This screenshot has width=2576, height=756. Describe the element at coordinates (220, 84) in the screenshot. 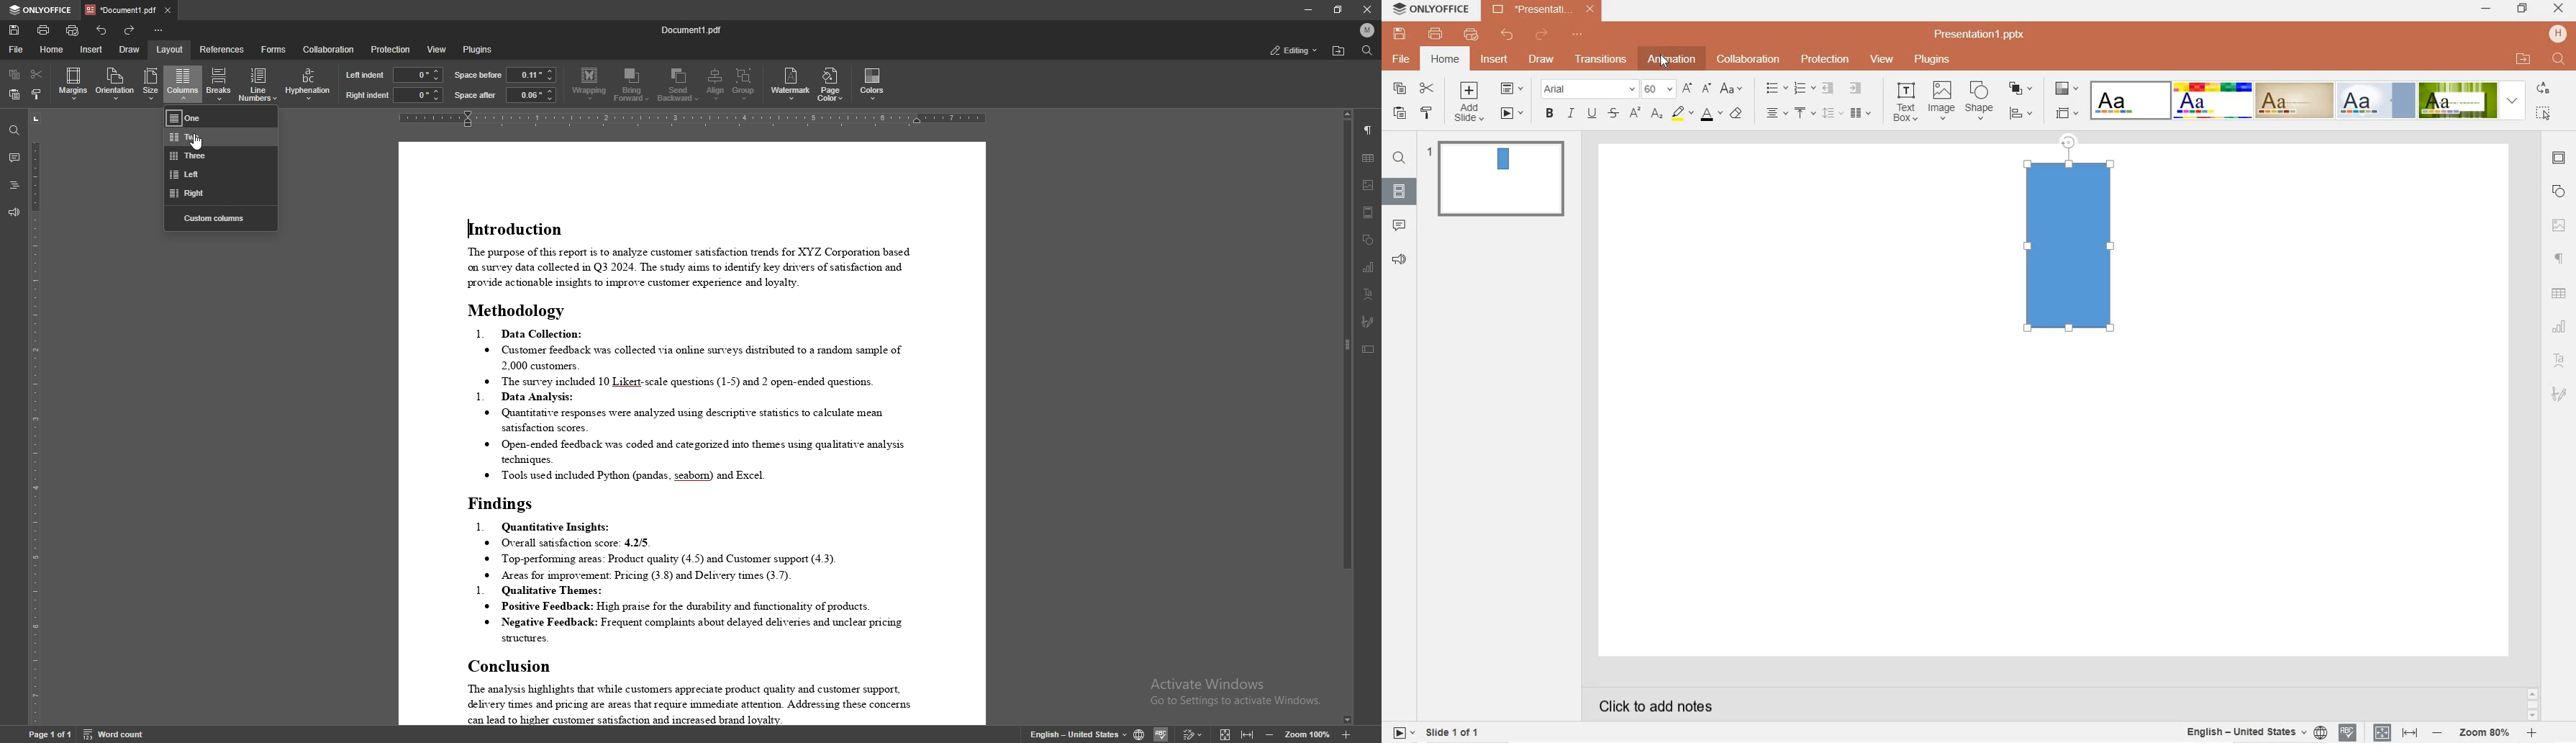

I see `breaks` at that location.